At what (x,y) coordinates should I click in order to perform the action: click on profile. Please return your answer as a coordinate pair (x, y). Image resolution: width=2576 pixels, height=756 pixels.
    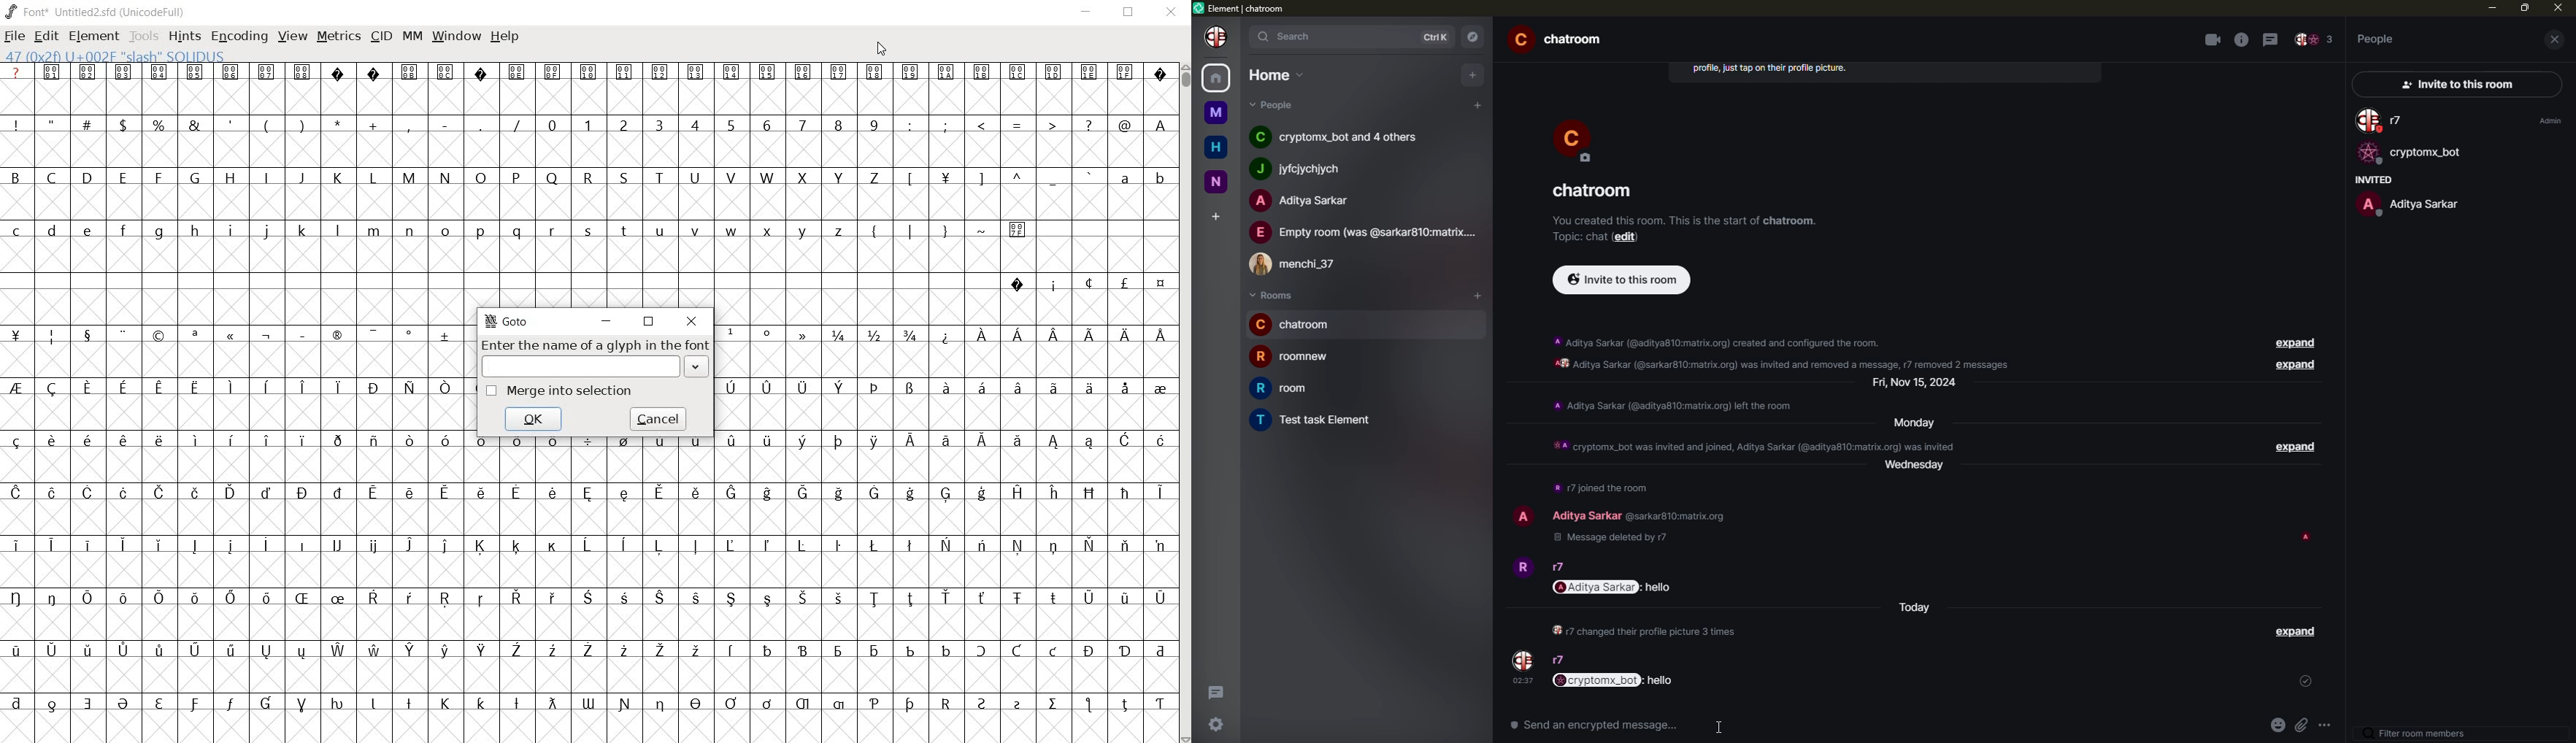
    Looking at the image, I should click on (1523, 516).